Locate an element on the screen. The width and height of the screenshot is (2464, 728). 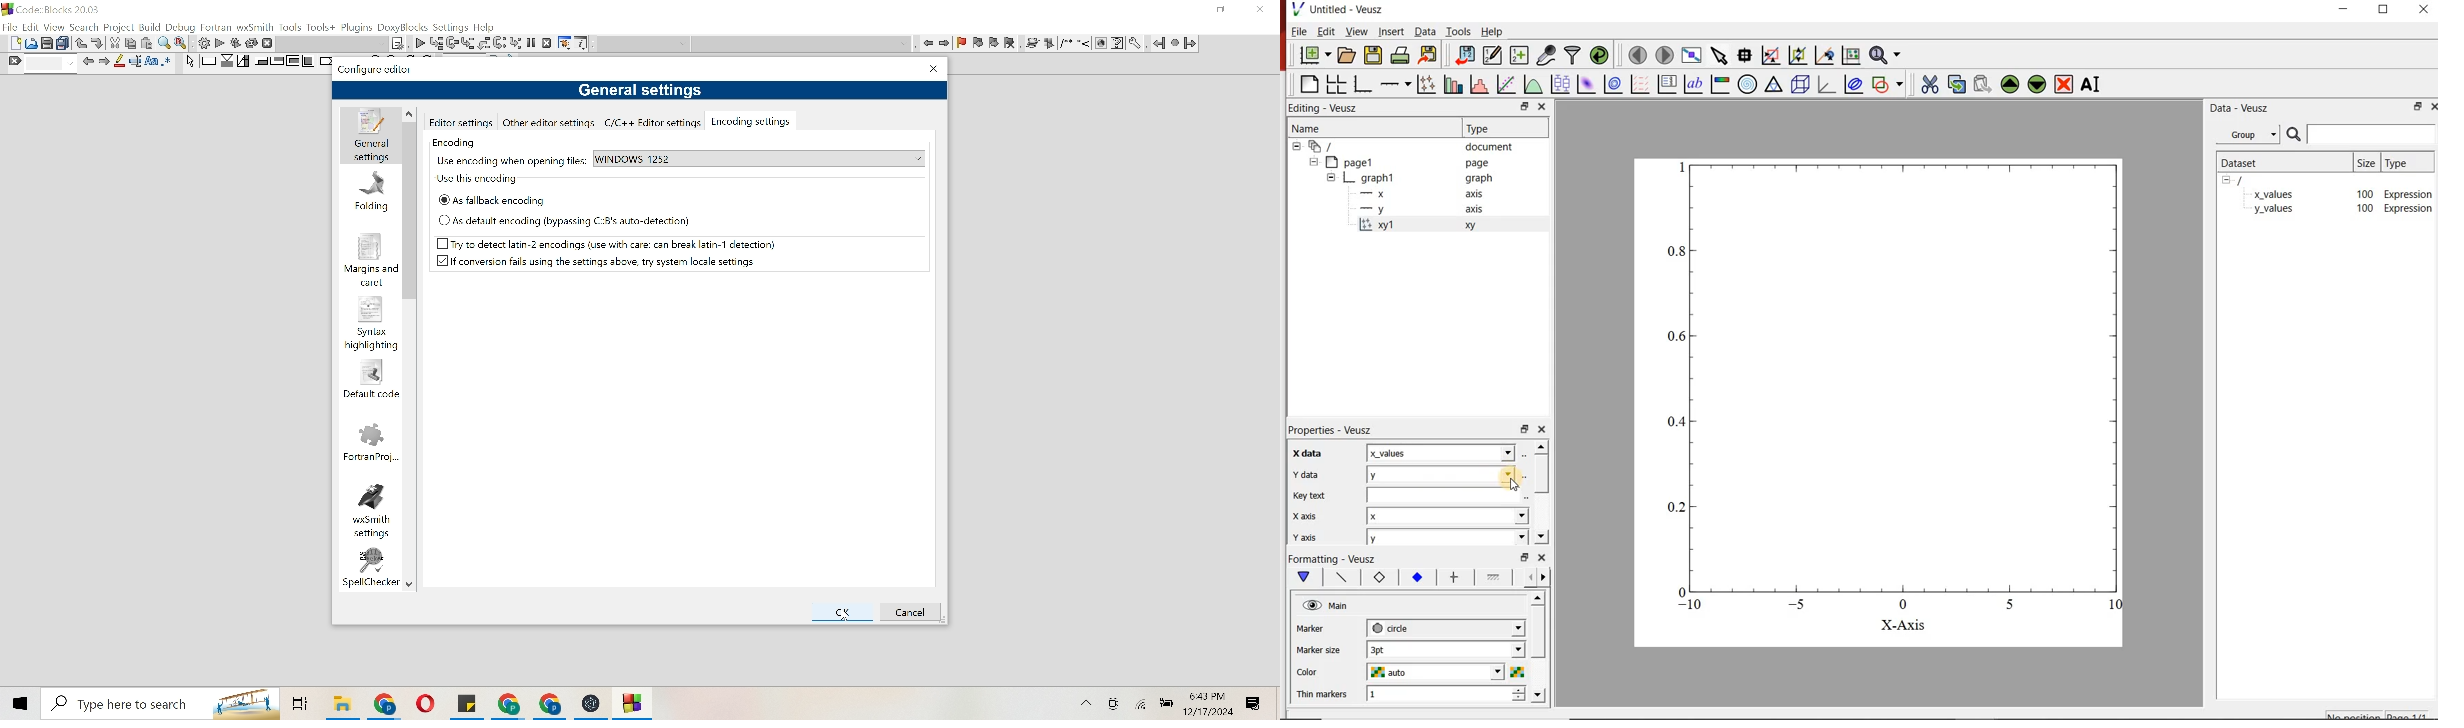
More is located at coordinates (1087, 703).